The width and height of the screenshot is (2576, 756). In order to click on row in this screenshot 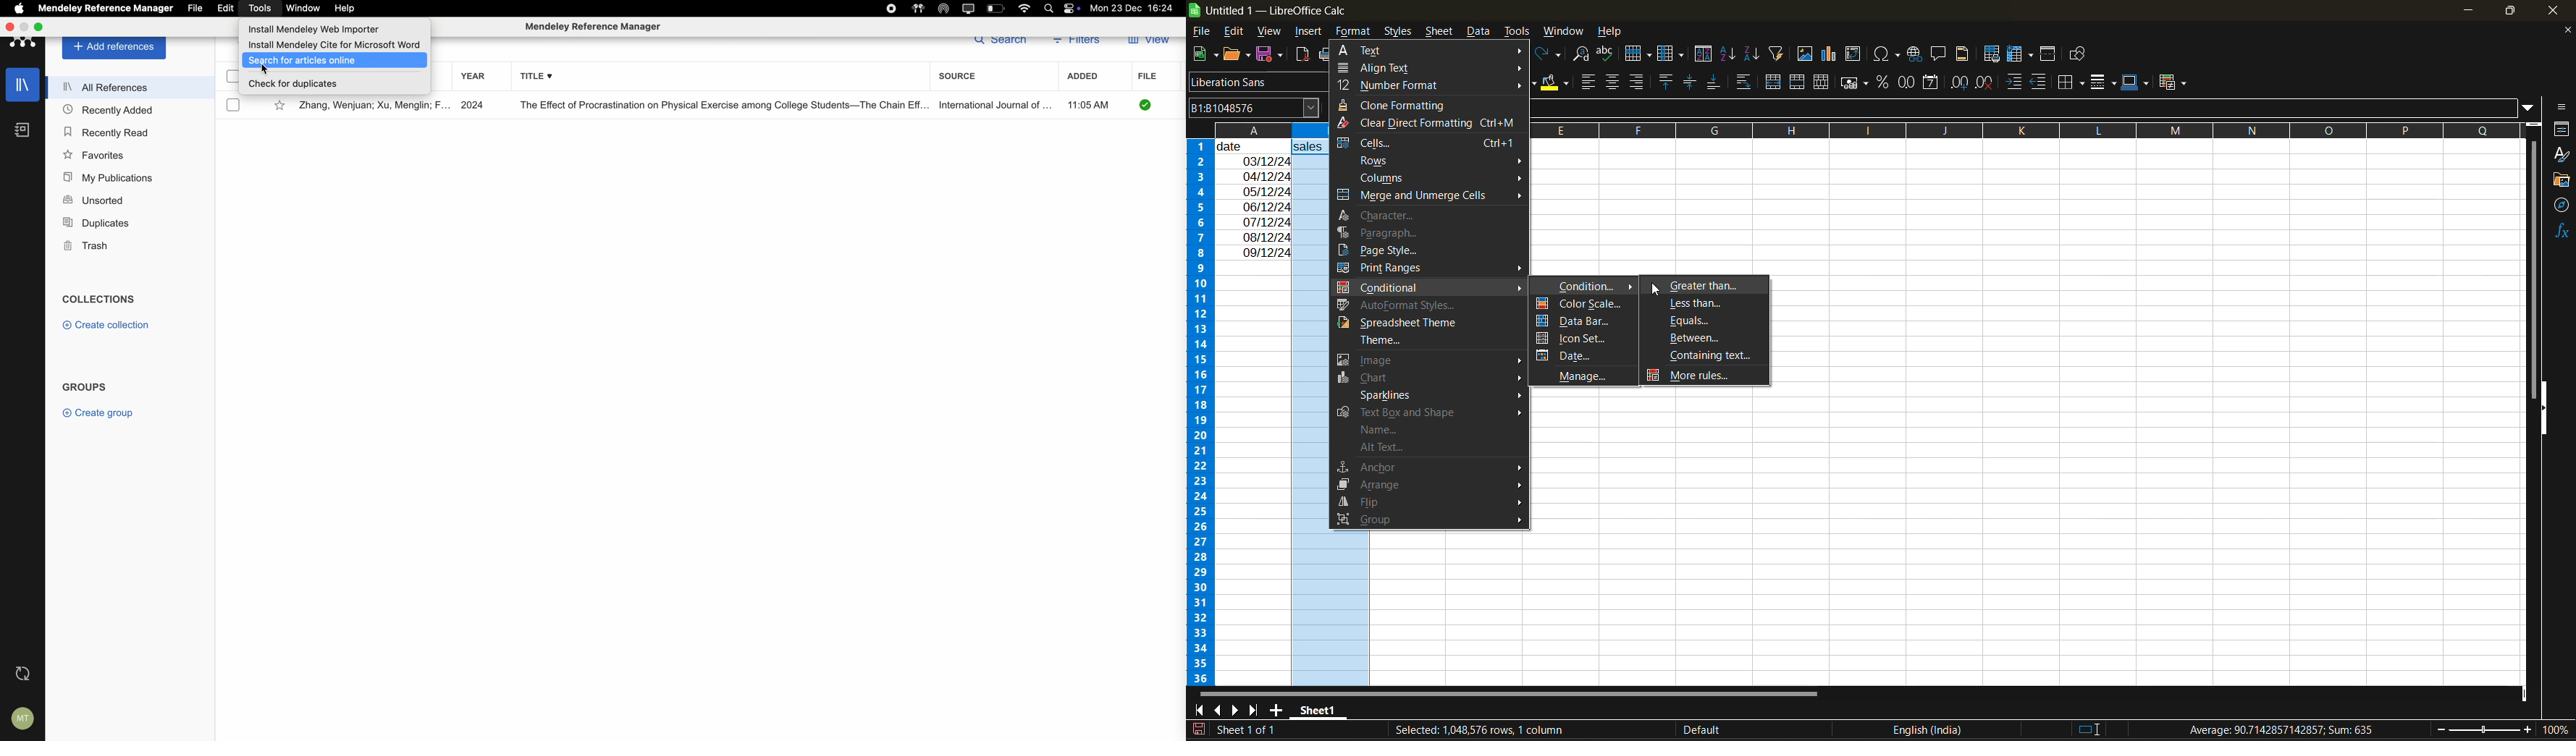, I will do `click(1638, 53)`.